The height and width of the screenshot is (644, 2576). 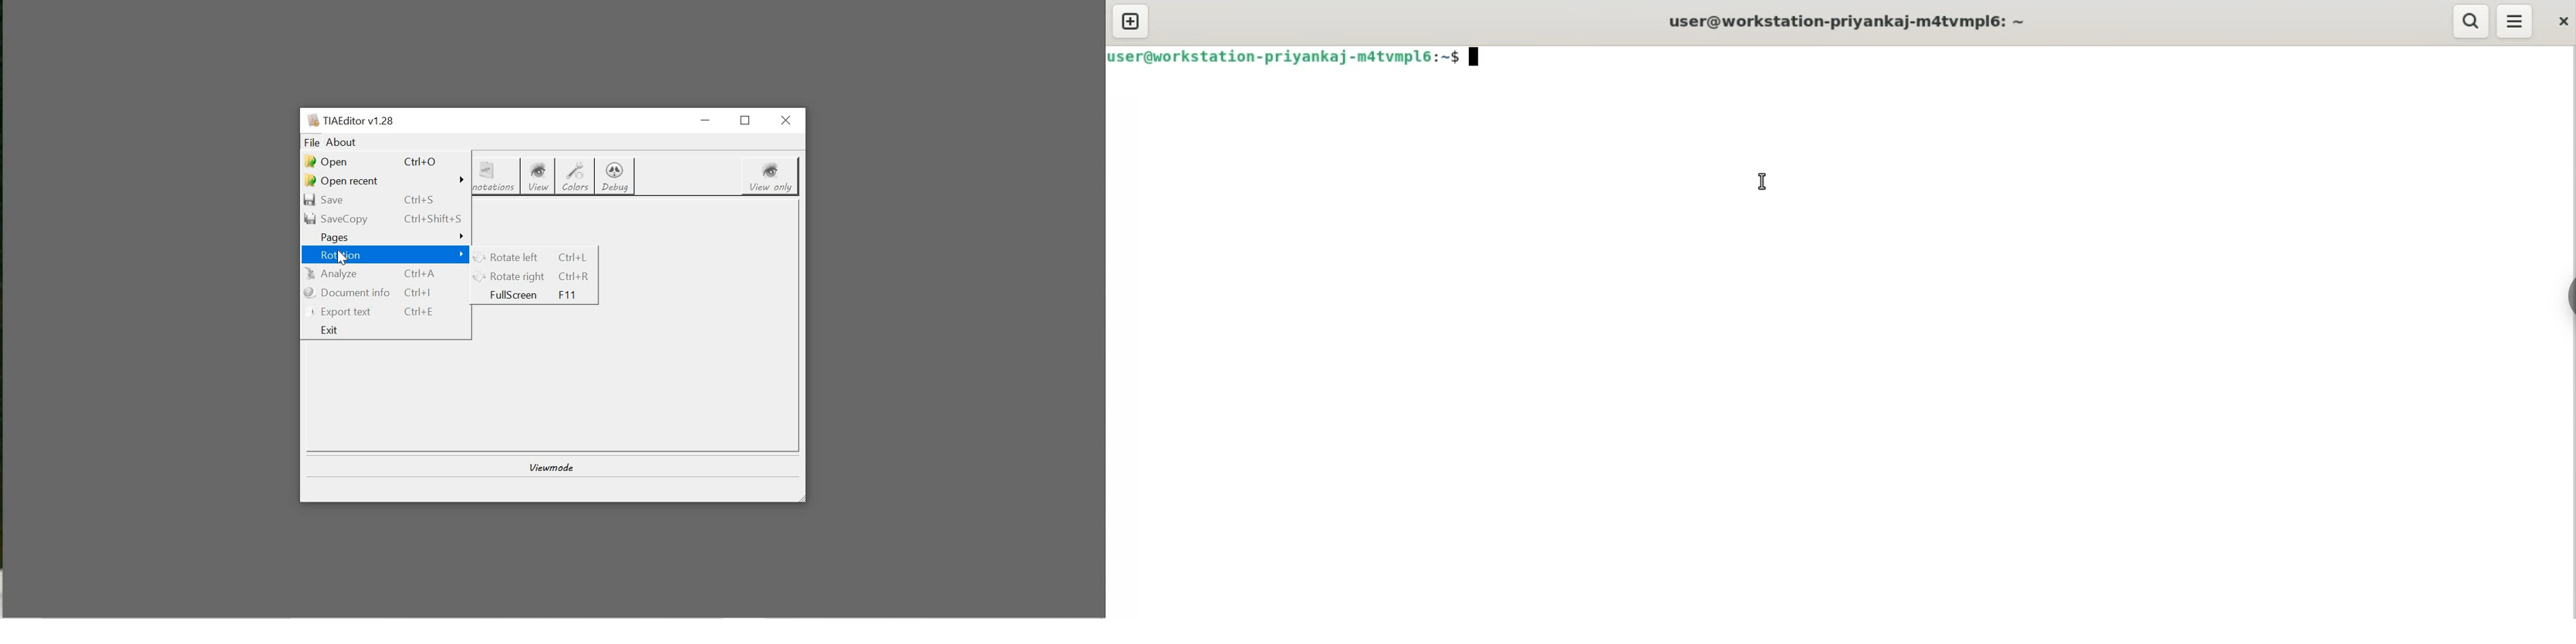 What do you see at coordinates (550, 466) in the screenshot?
I see `view mode` at bounding box center [550, 466].